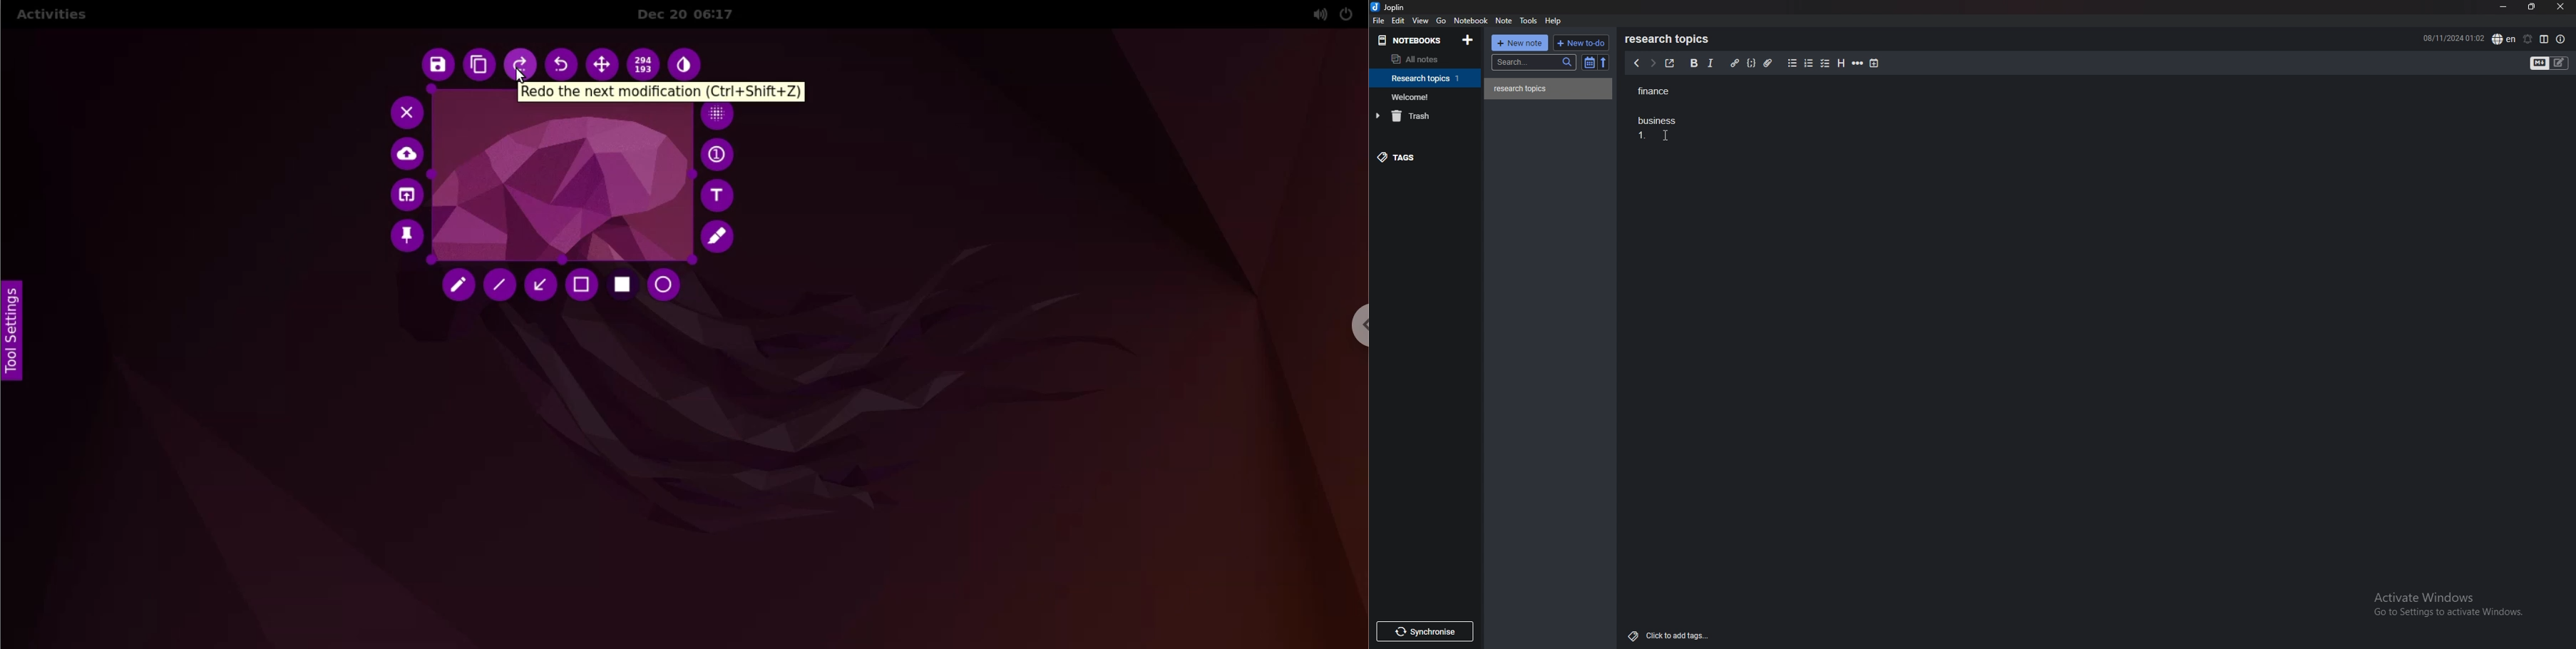 The width and height of the screenshot is (2576, 672). Describe the element at coordinates (1810, 64) in the screenshot. I see `numbered list` at that location.